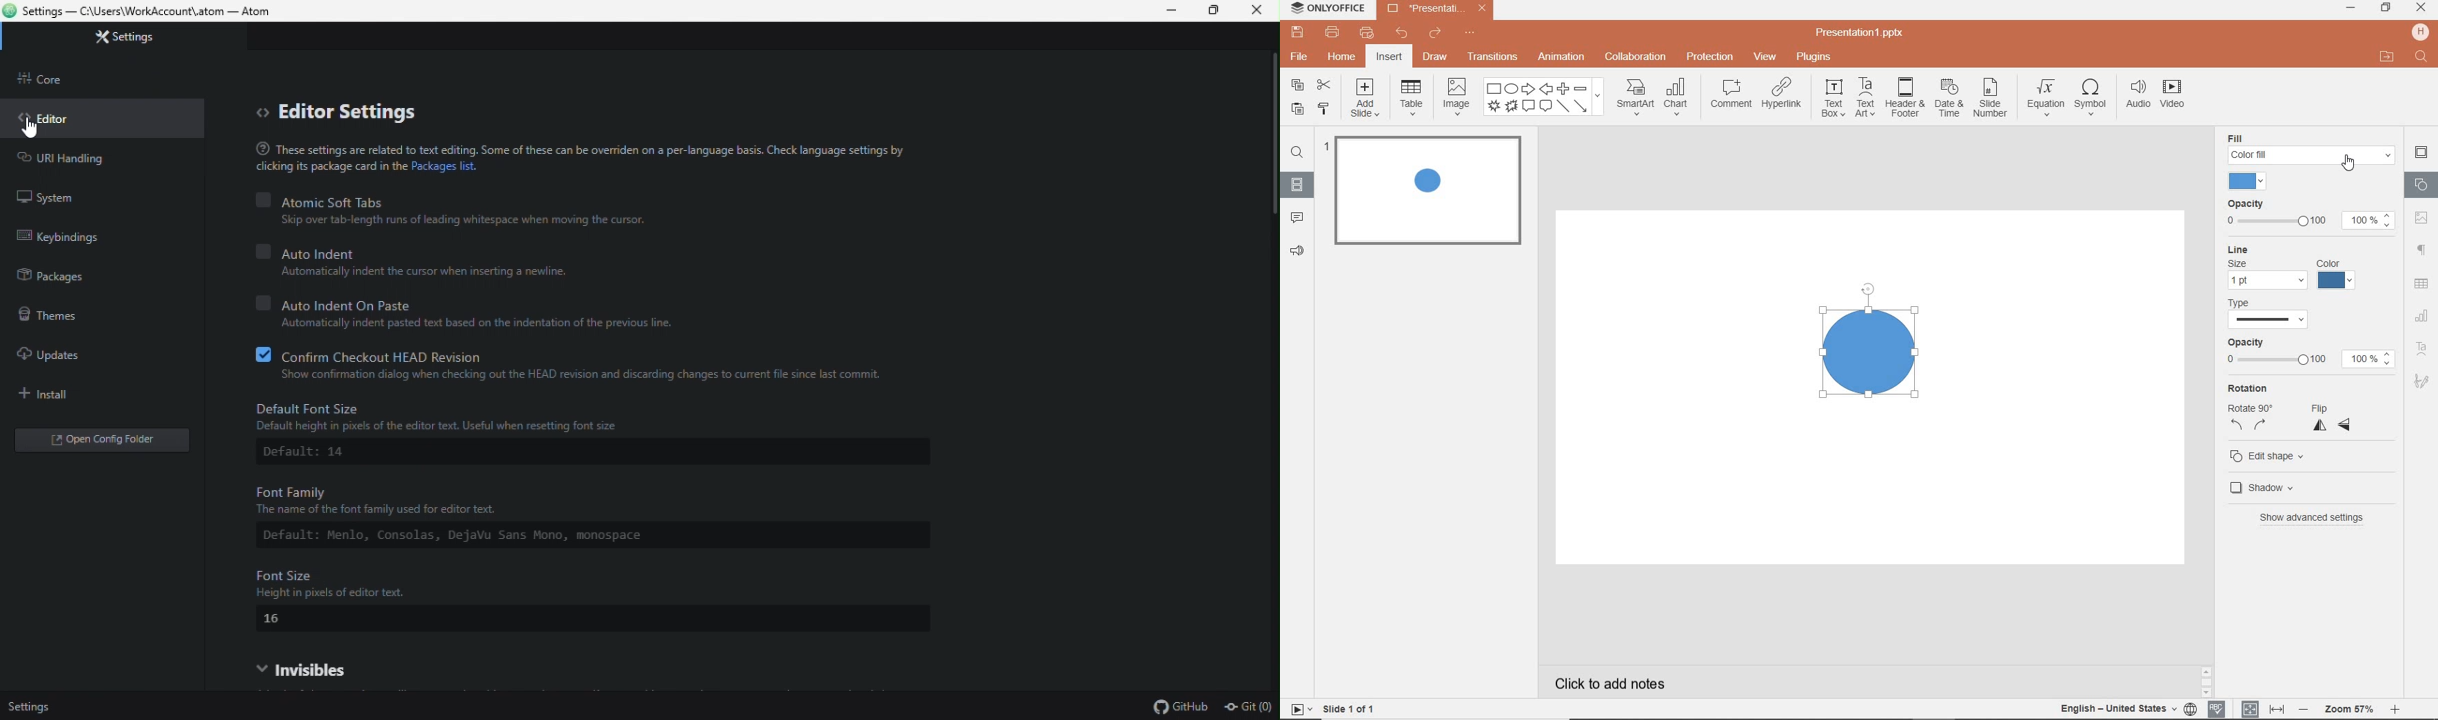 This screenshot has width=2464, height=728. What do you see at coordinates (2264, 275) in the screenshot?
I see `size` at bounding box center [2264, 275].